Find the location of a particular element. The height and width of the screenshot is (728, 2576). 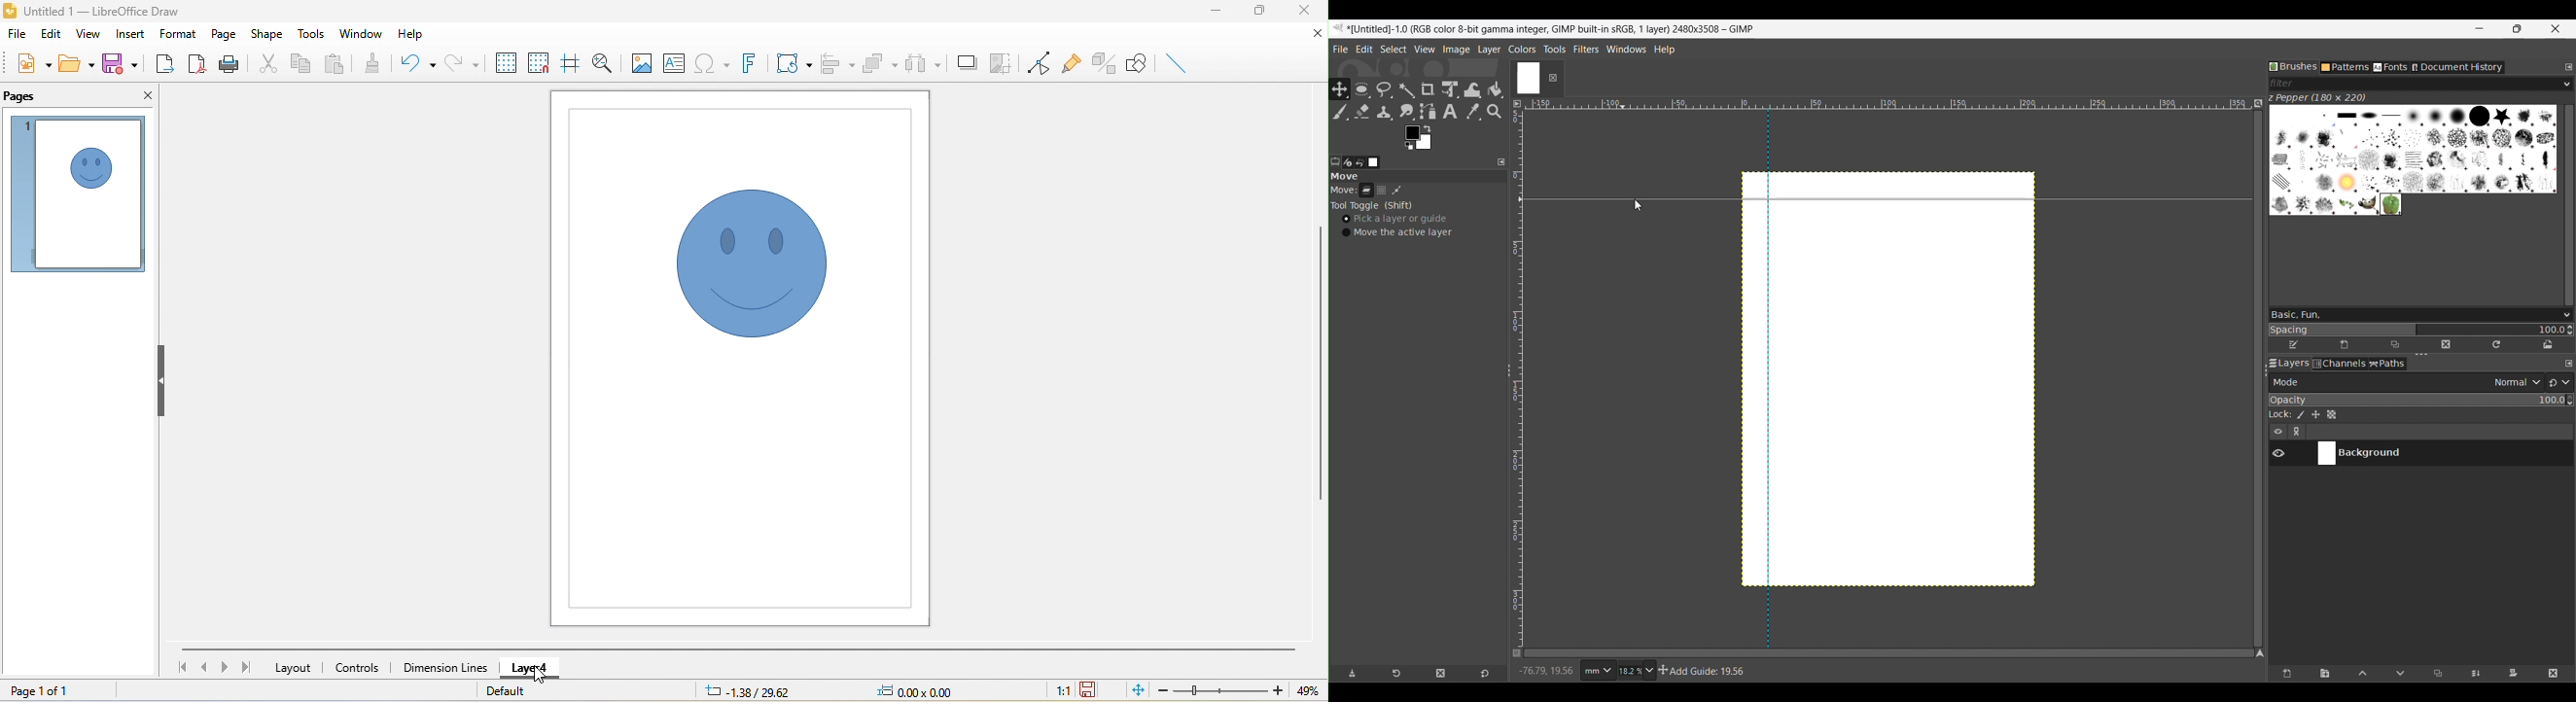

horizontal scroll bar is located at coordinates (740, 649).